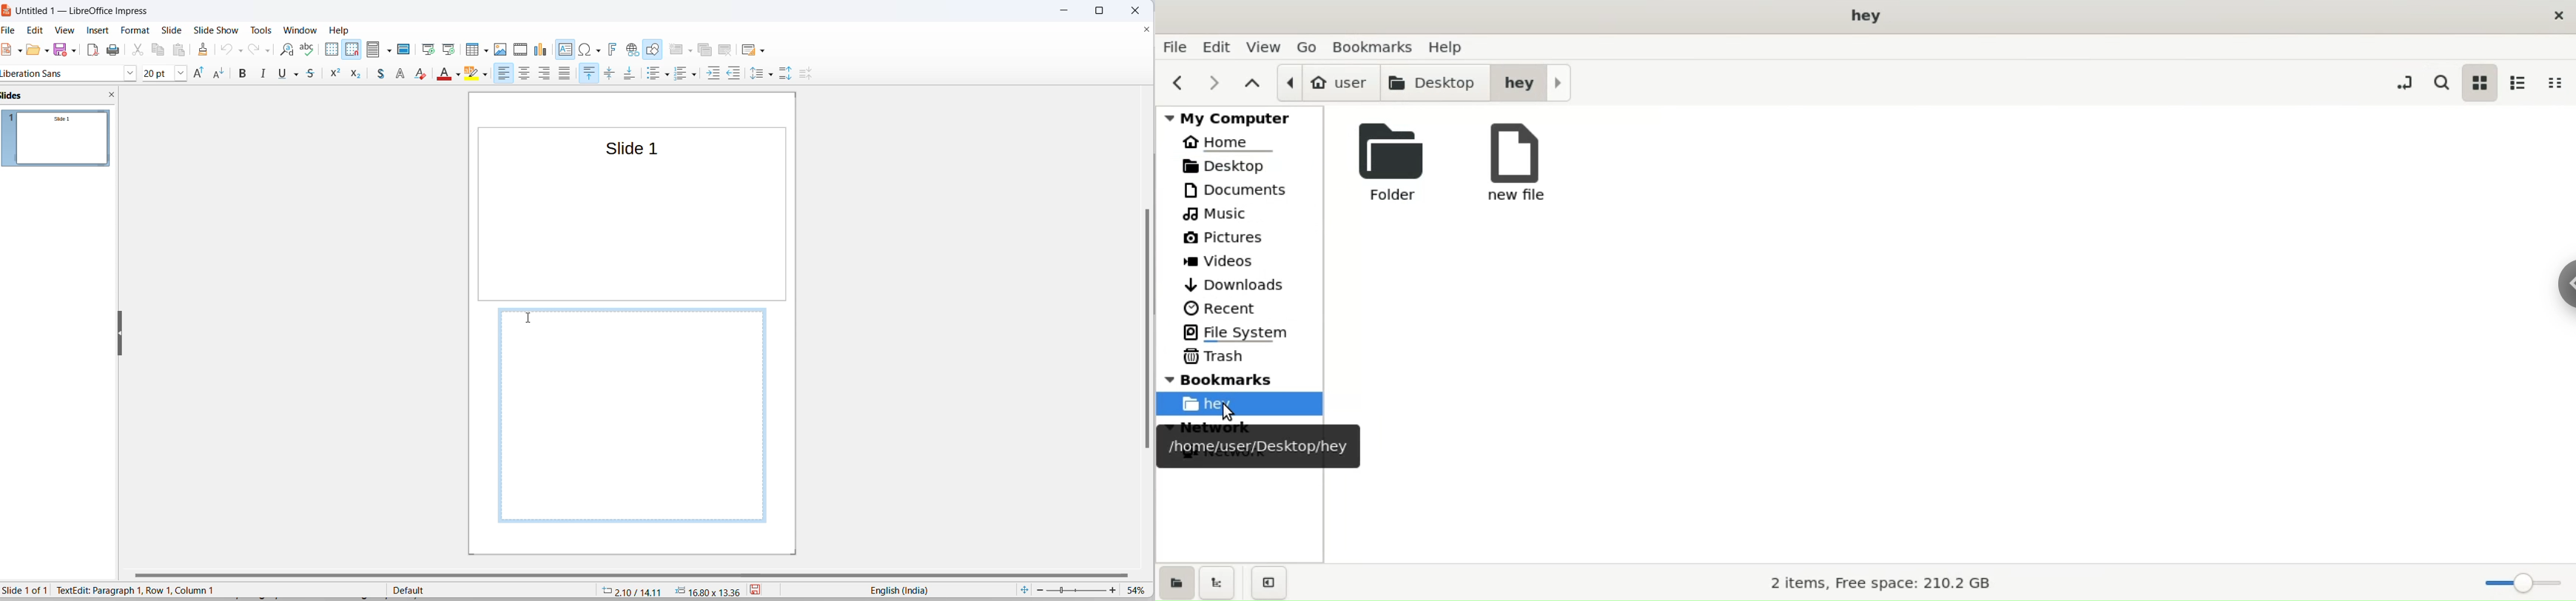 The image size is (2576, 616). Describe the element at coordinates (611, 75) in the screenshot. I see `filters options` at that location.